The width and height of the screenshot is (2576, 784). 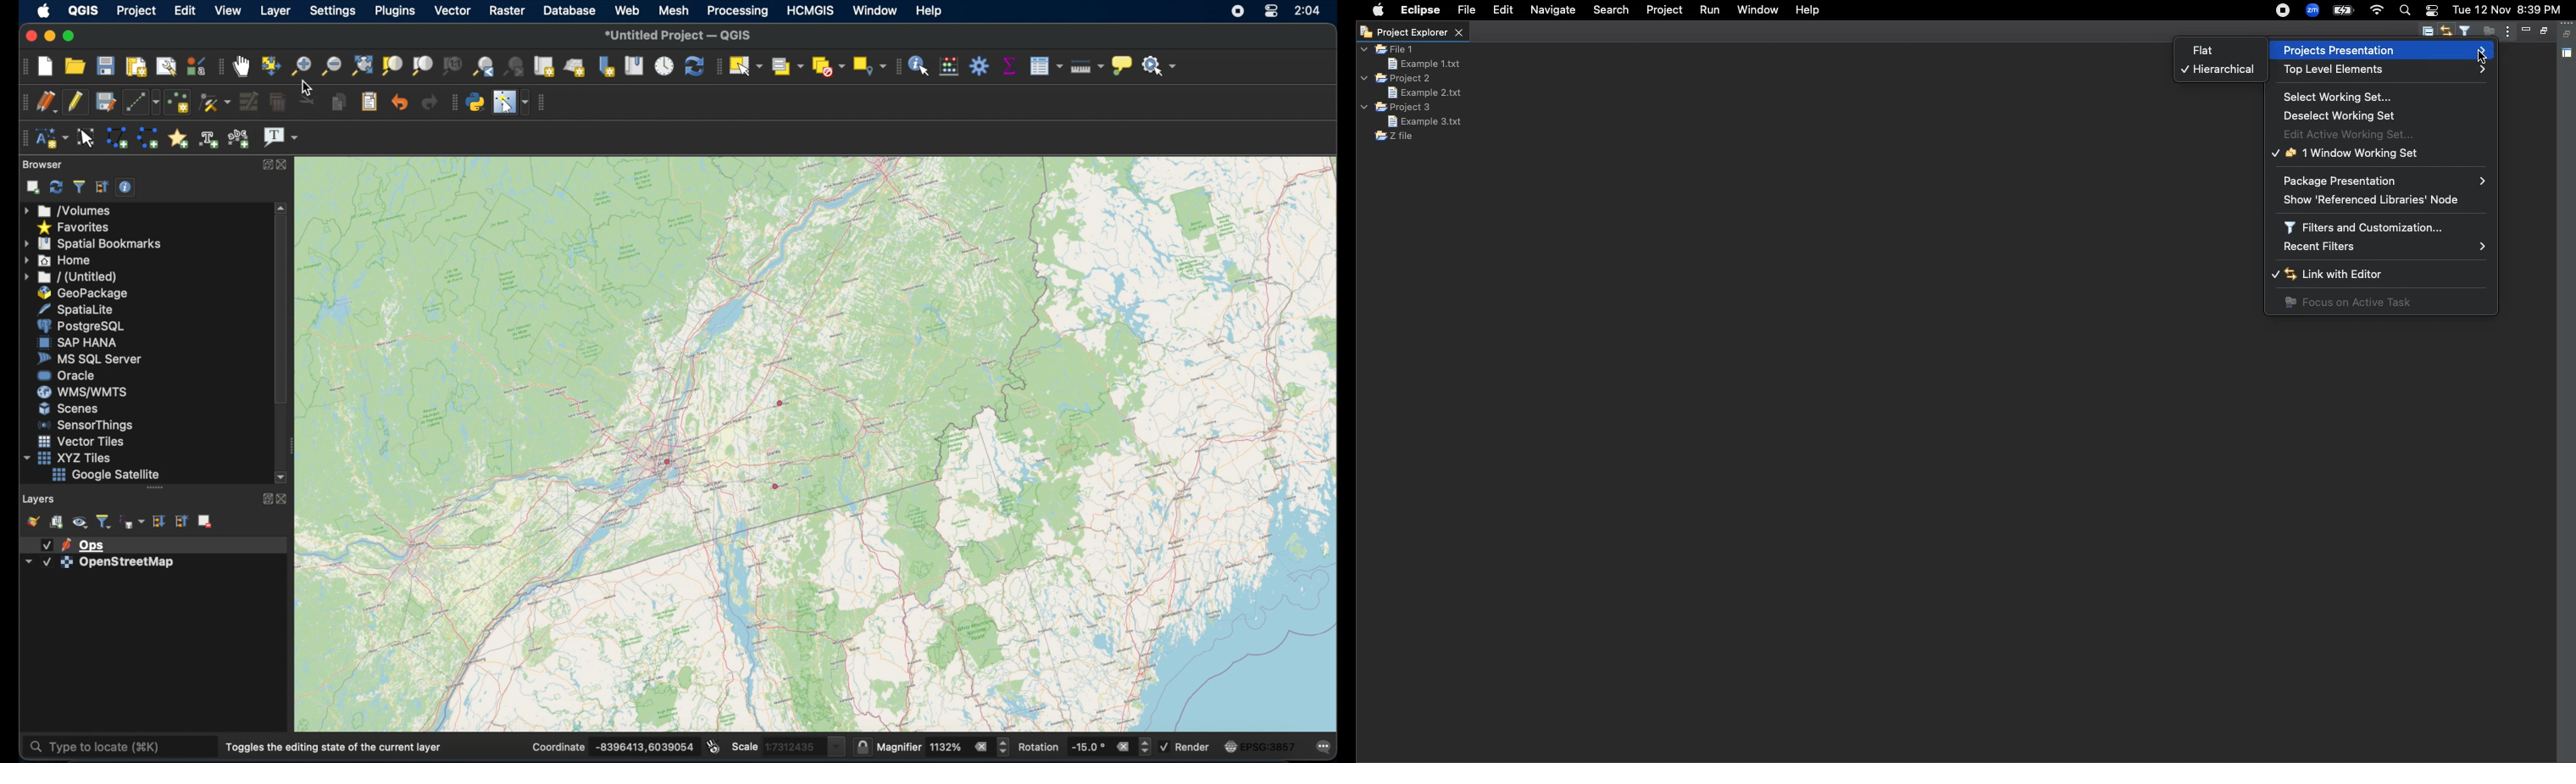 What do you see at coordinates (1609, 12) in the screenshot?
I see `Search` at bounding box center [1609, 12].